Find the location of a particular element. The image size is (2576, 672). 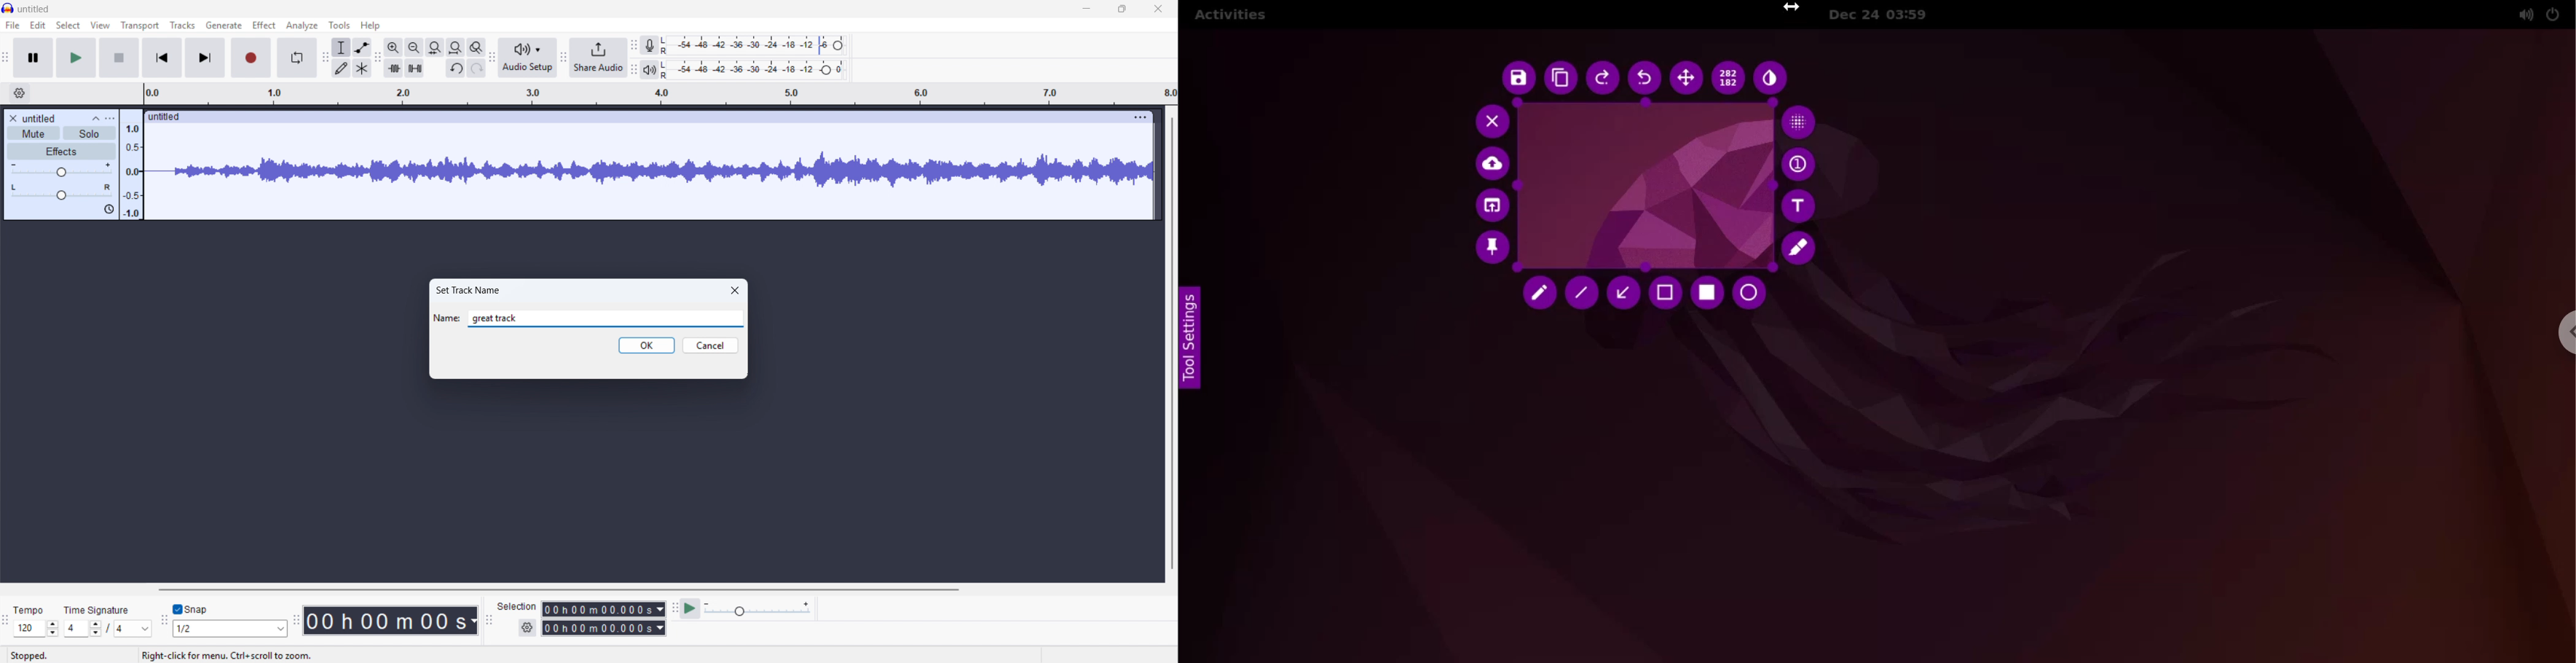

untitled is located at coordinates (39, 118).